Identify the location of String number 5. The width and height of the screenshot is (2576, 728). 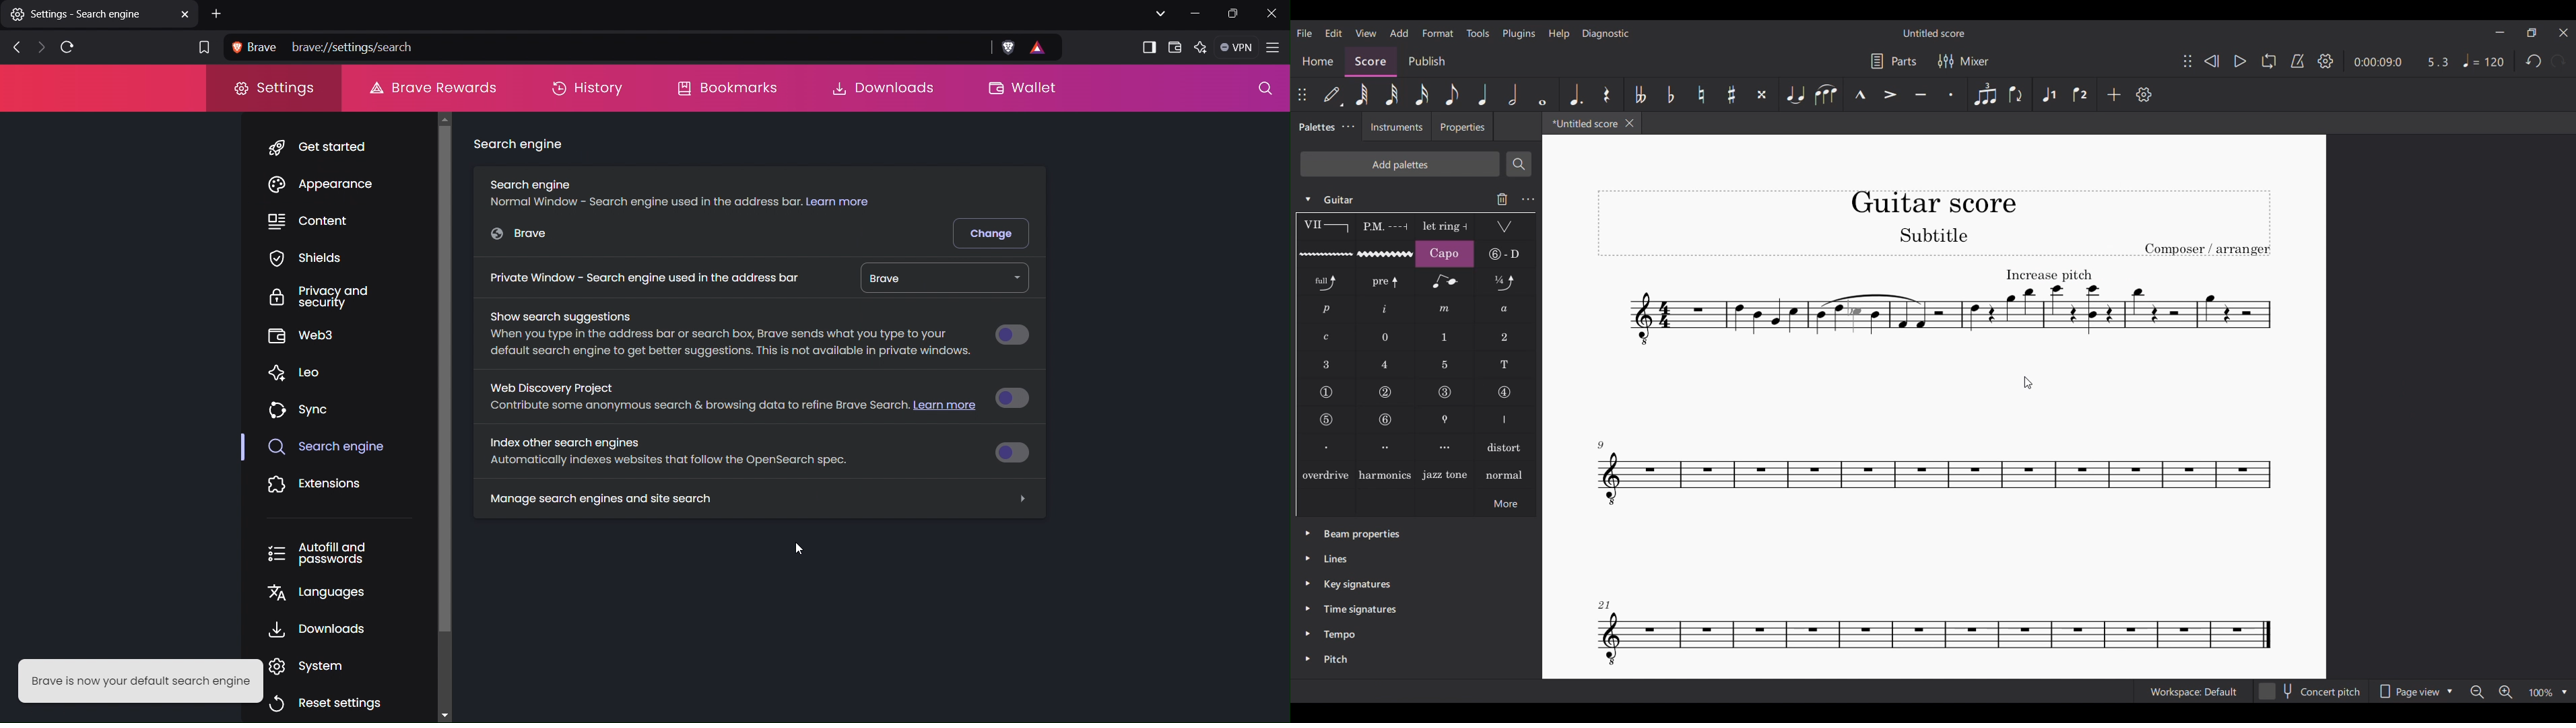
(1327, 420).